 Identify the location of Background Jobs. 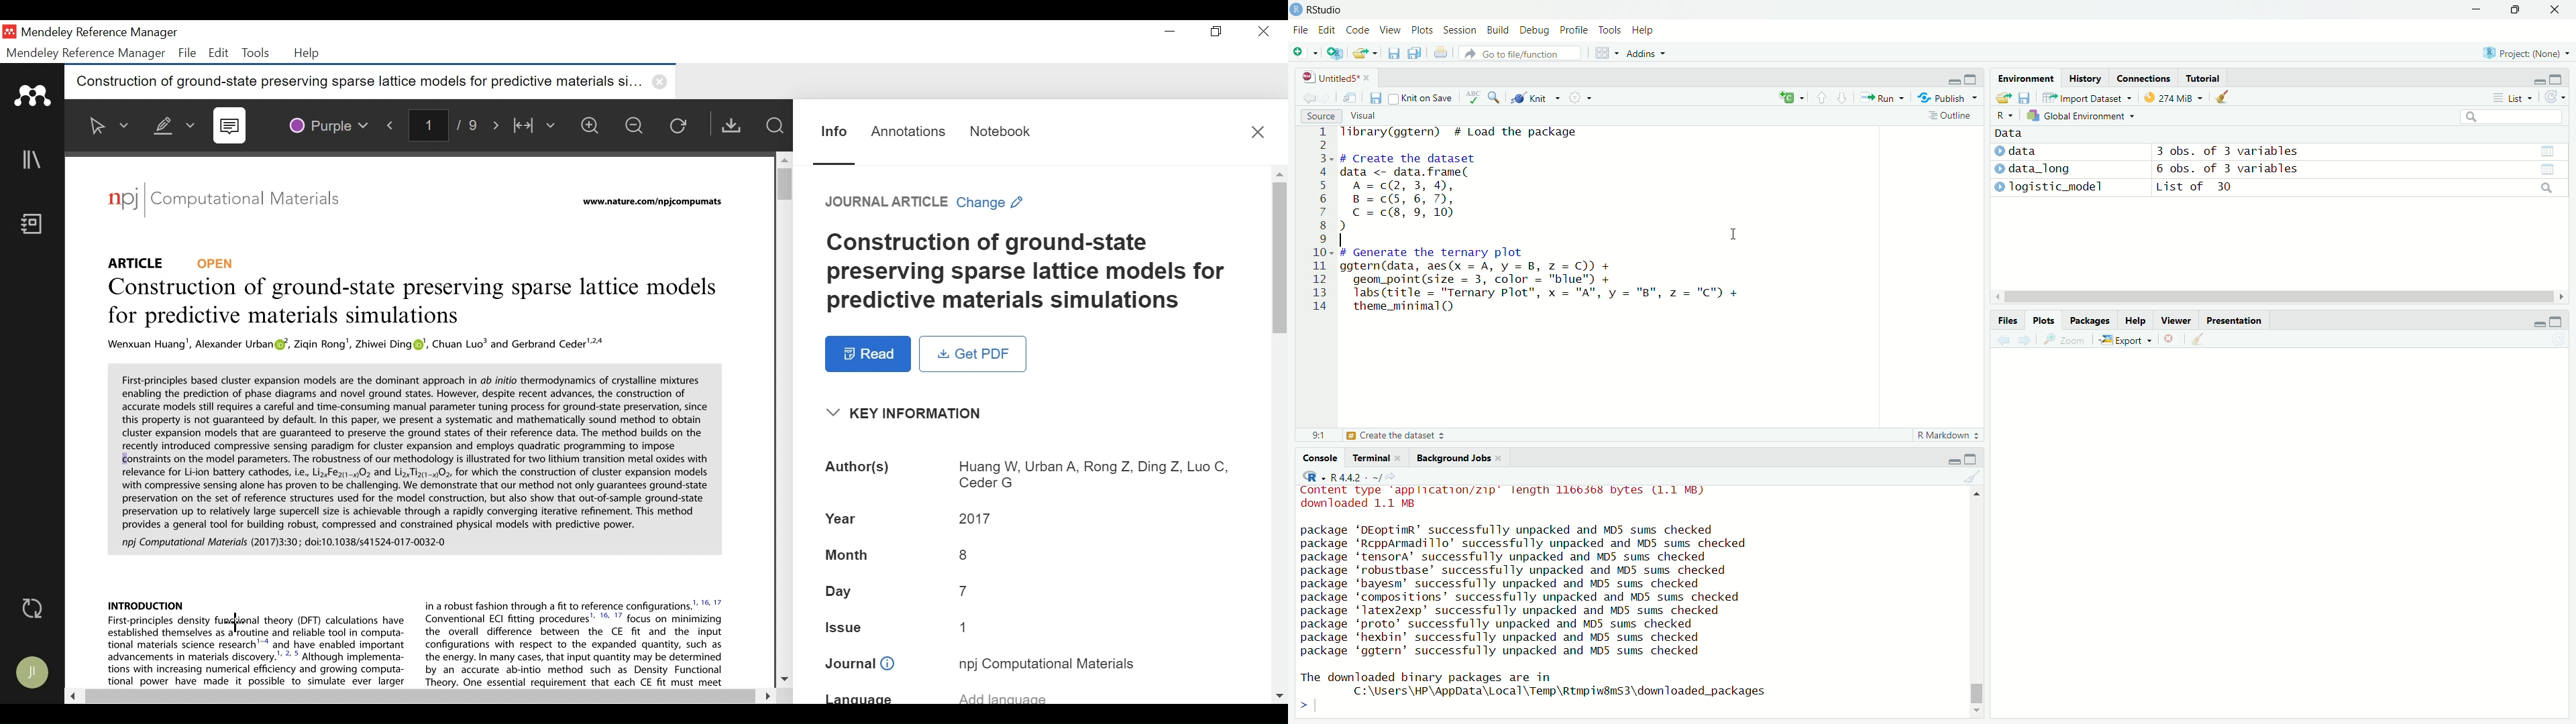
(1454, 459).